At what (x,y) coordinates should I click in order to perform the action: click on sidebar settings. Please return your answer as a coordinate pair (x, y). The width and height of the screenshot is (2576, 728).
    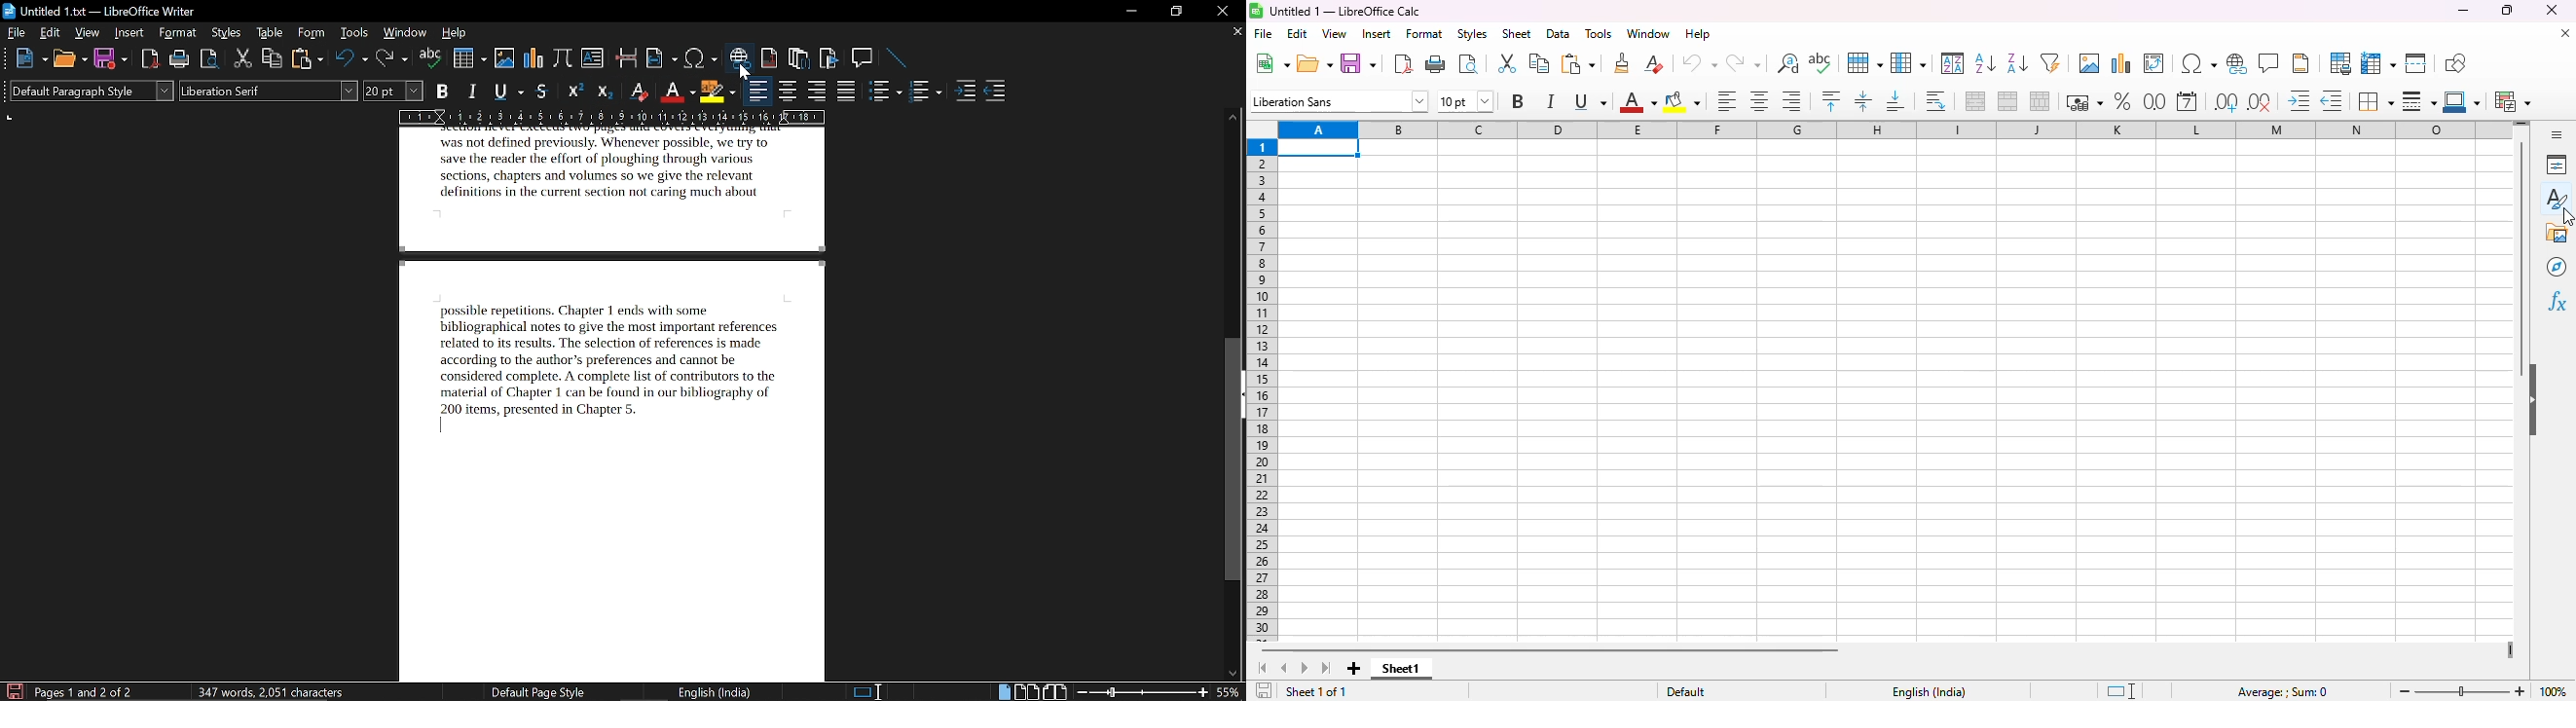
    Looking at the image, I should click on (2557, 134).